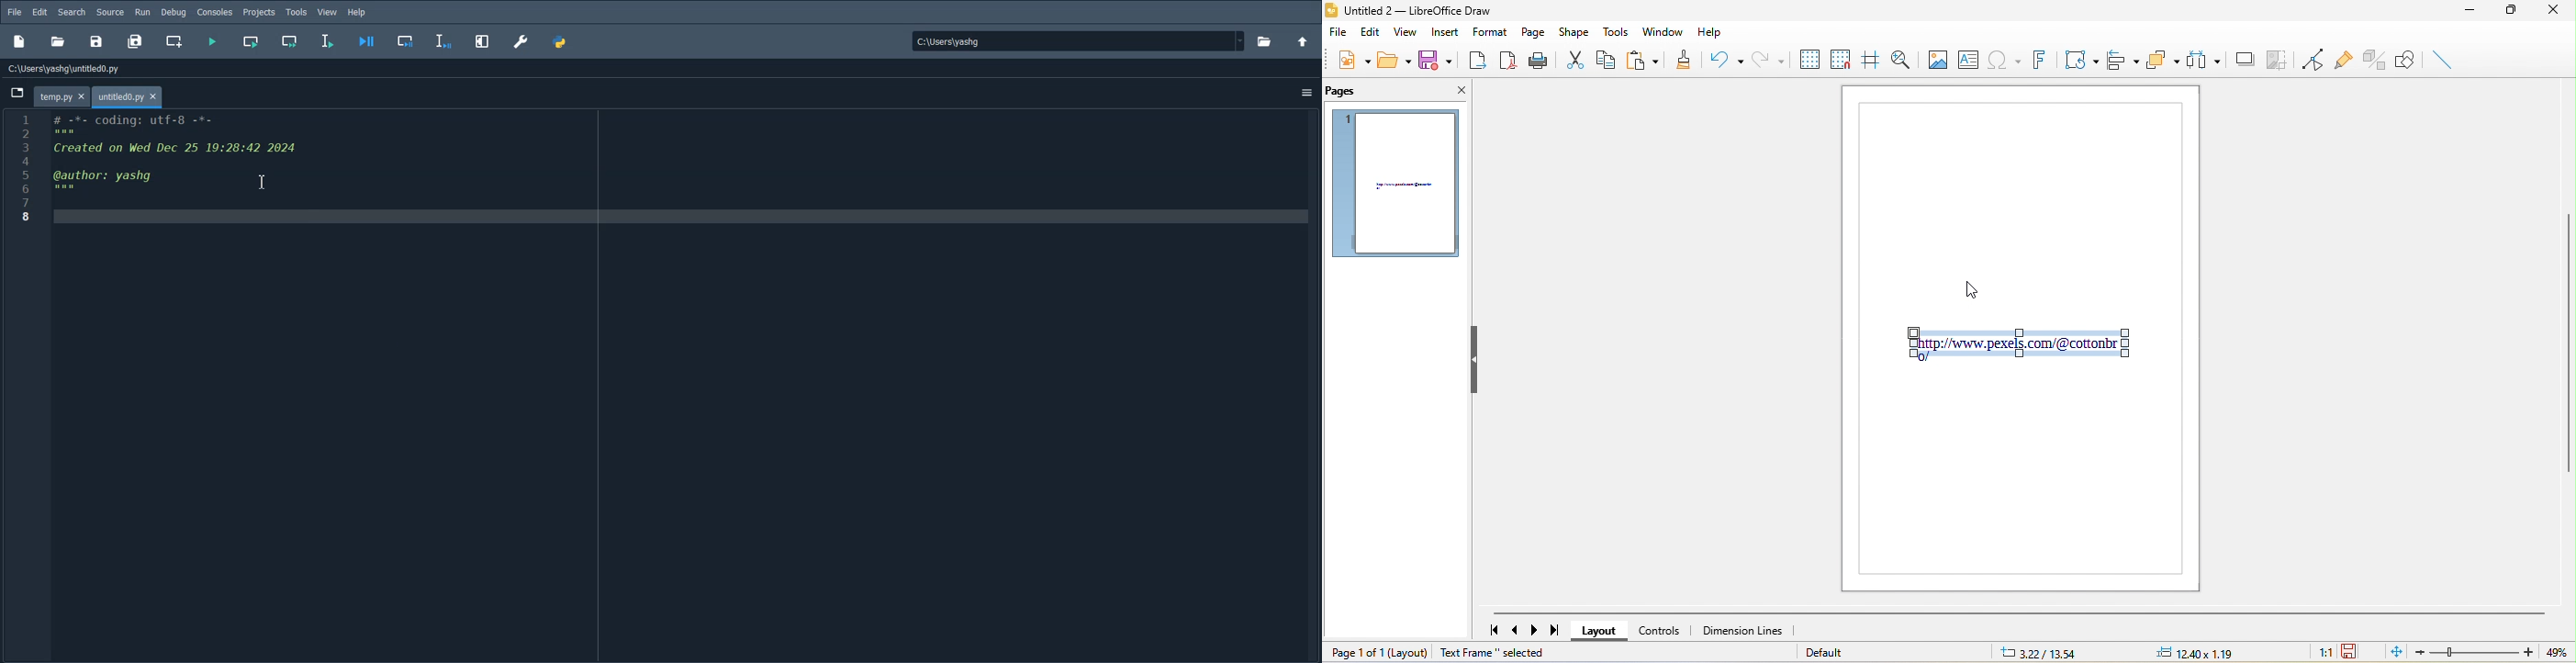 This screenshot has height=672, width=2576. What do you see at coordinates (443, 43) in the screenshot?
I see `Debug Selection` at bounding box center [443, 43].